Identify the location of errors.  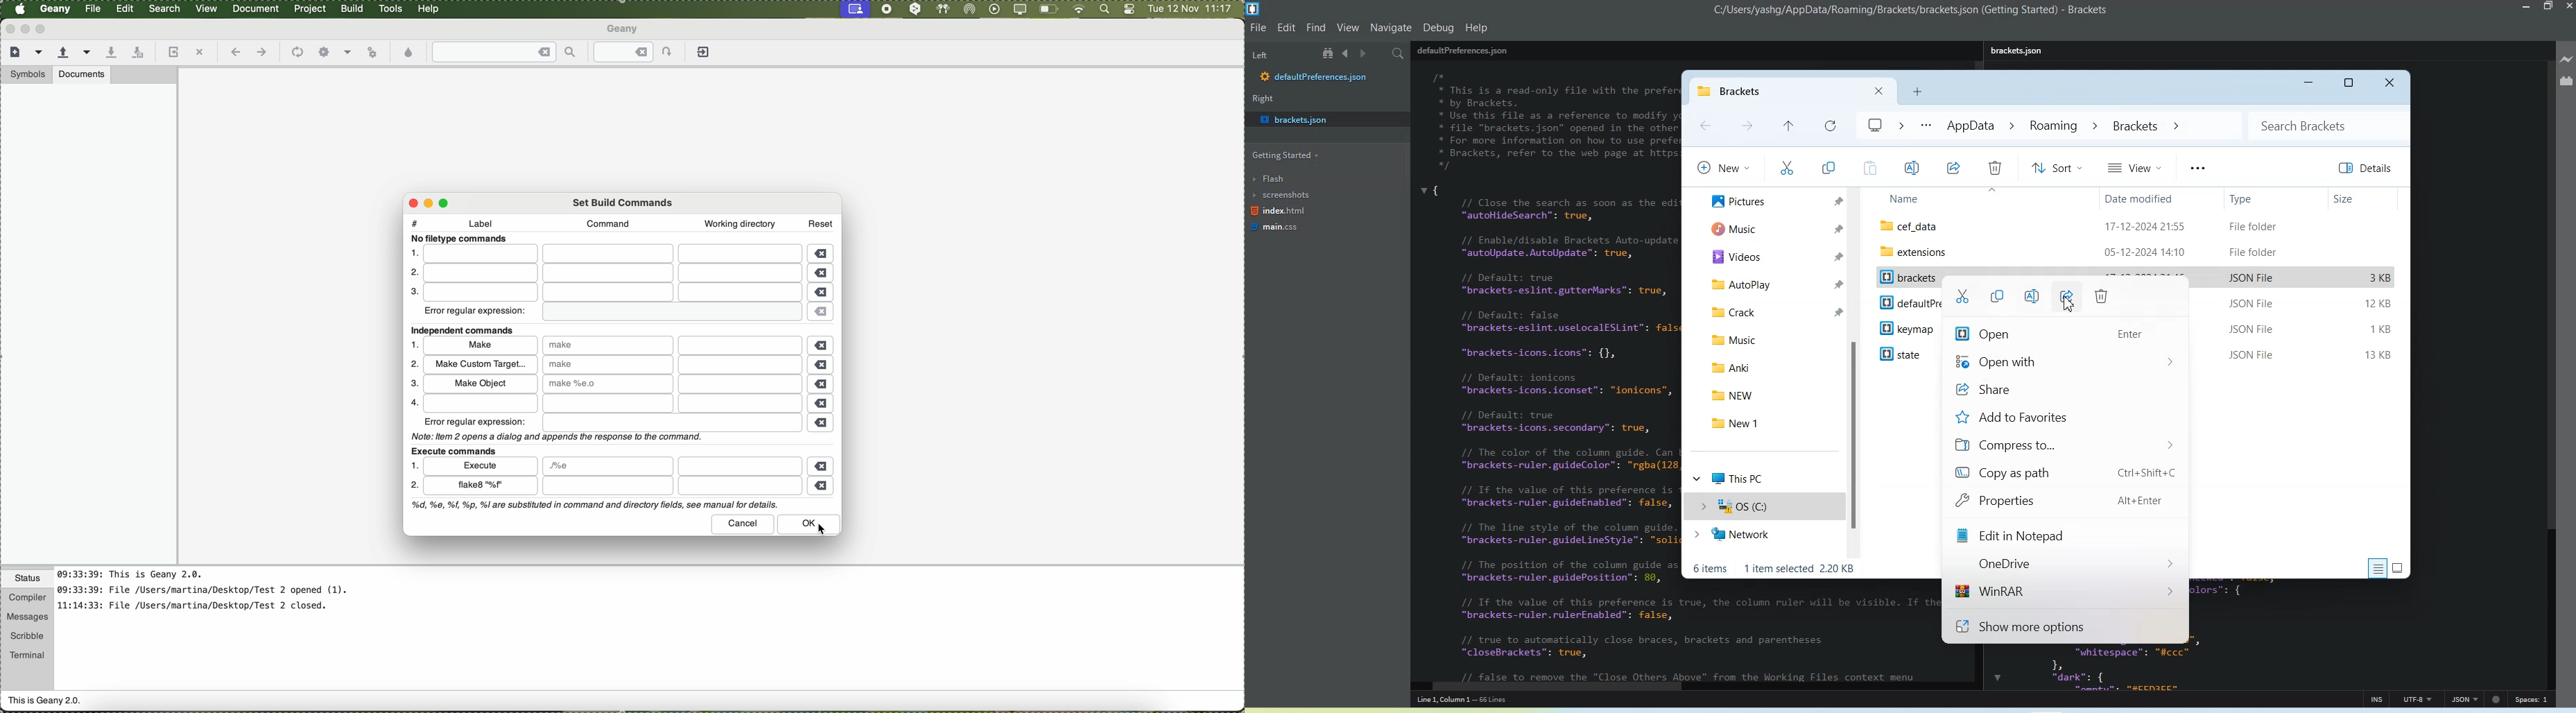
(2498, 698).